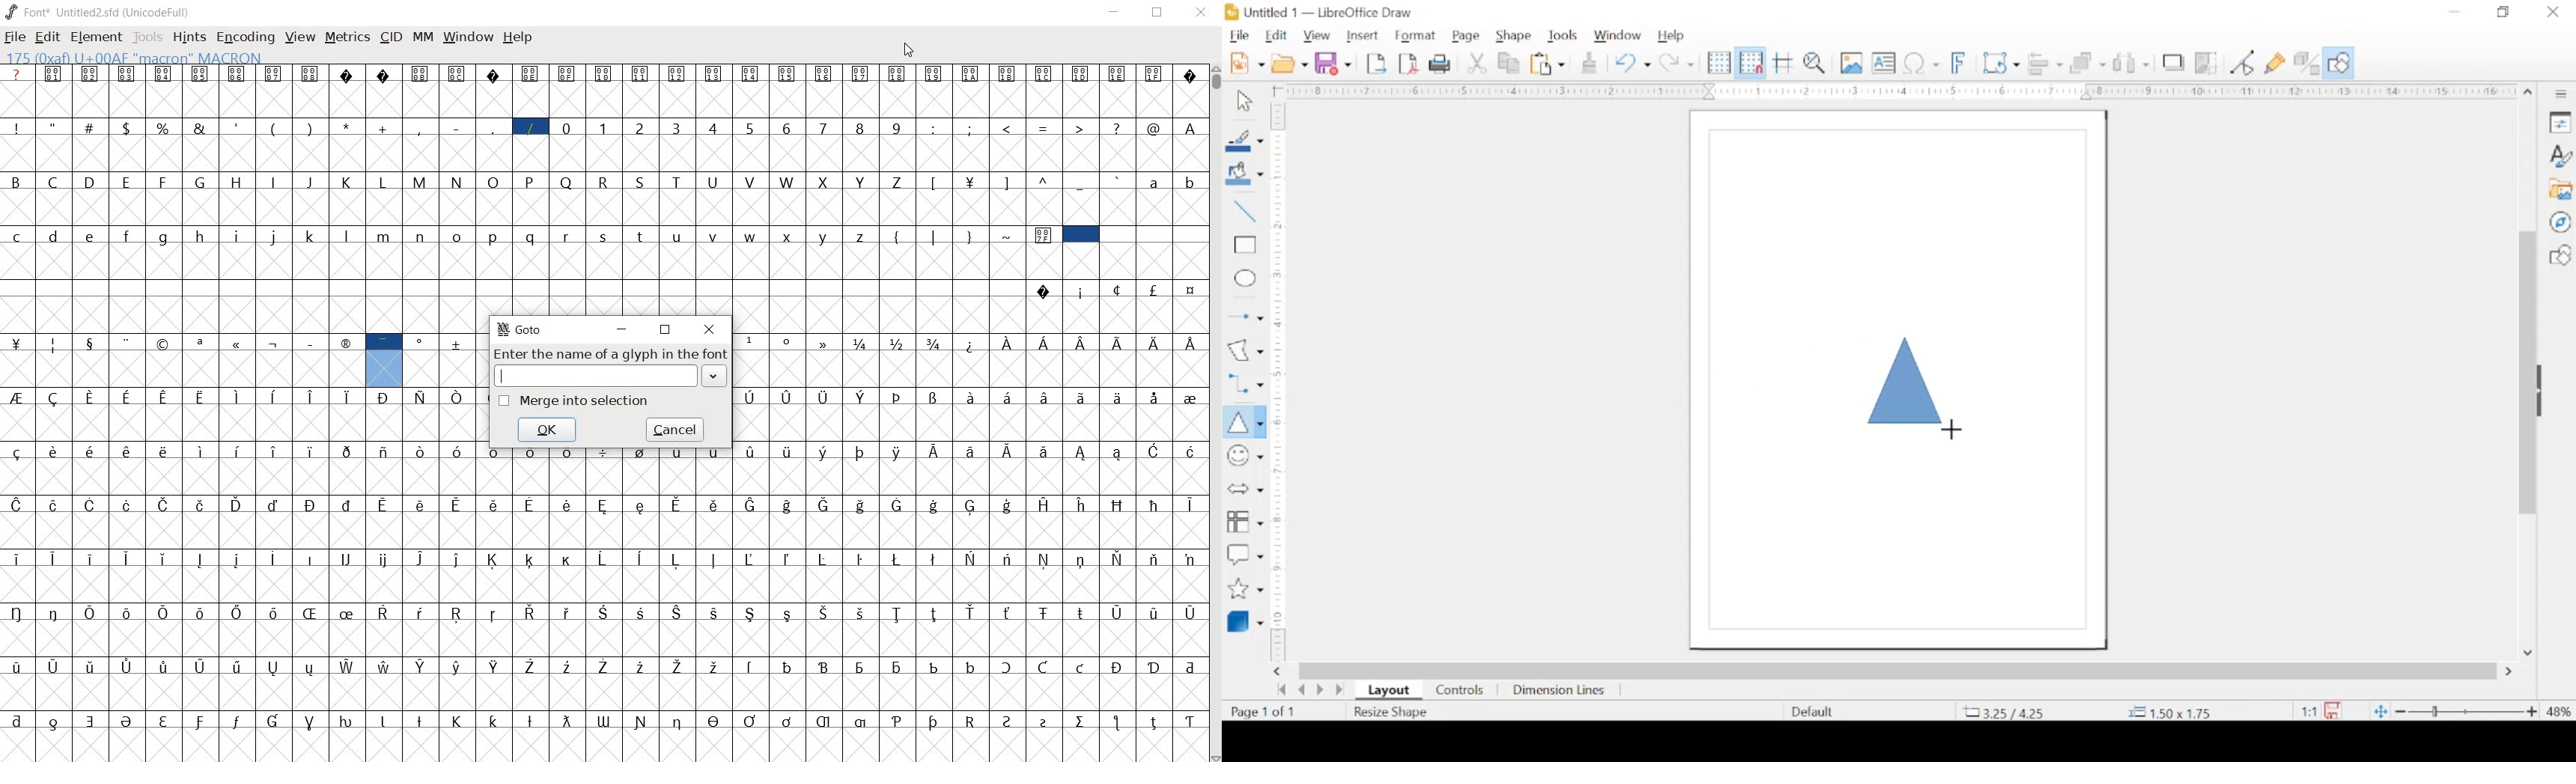 The image size is (2576, 784). I want to click on controls, so click(1459, 690).